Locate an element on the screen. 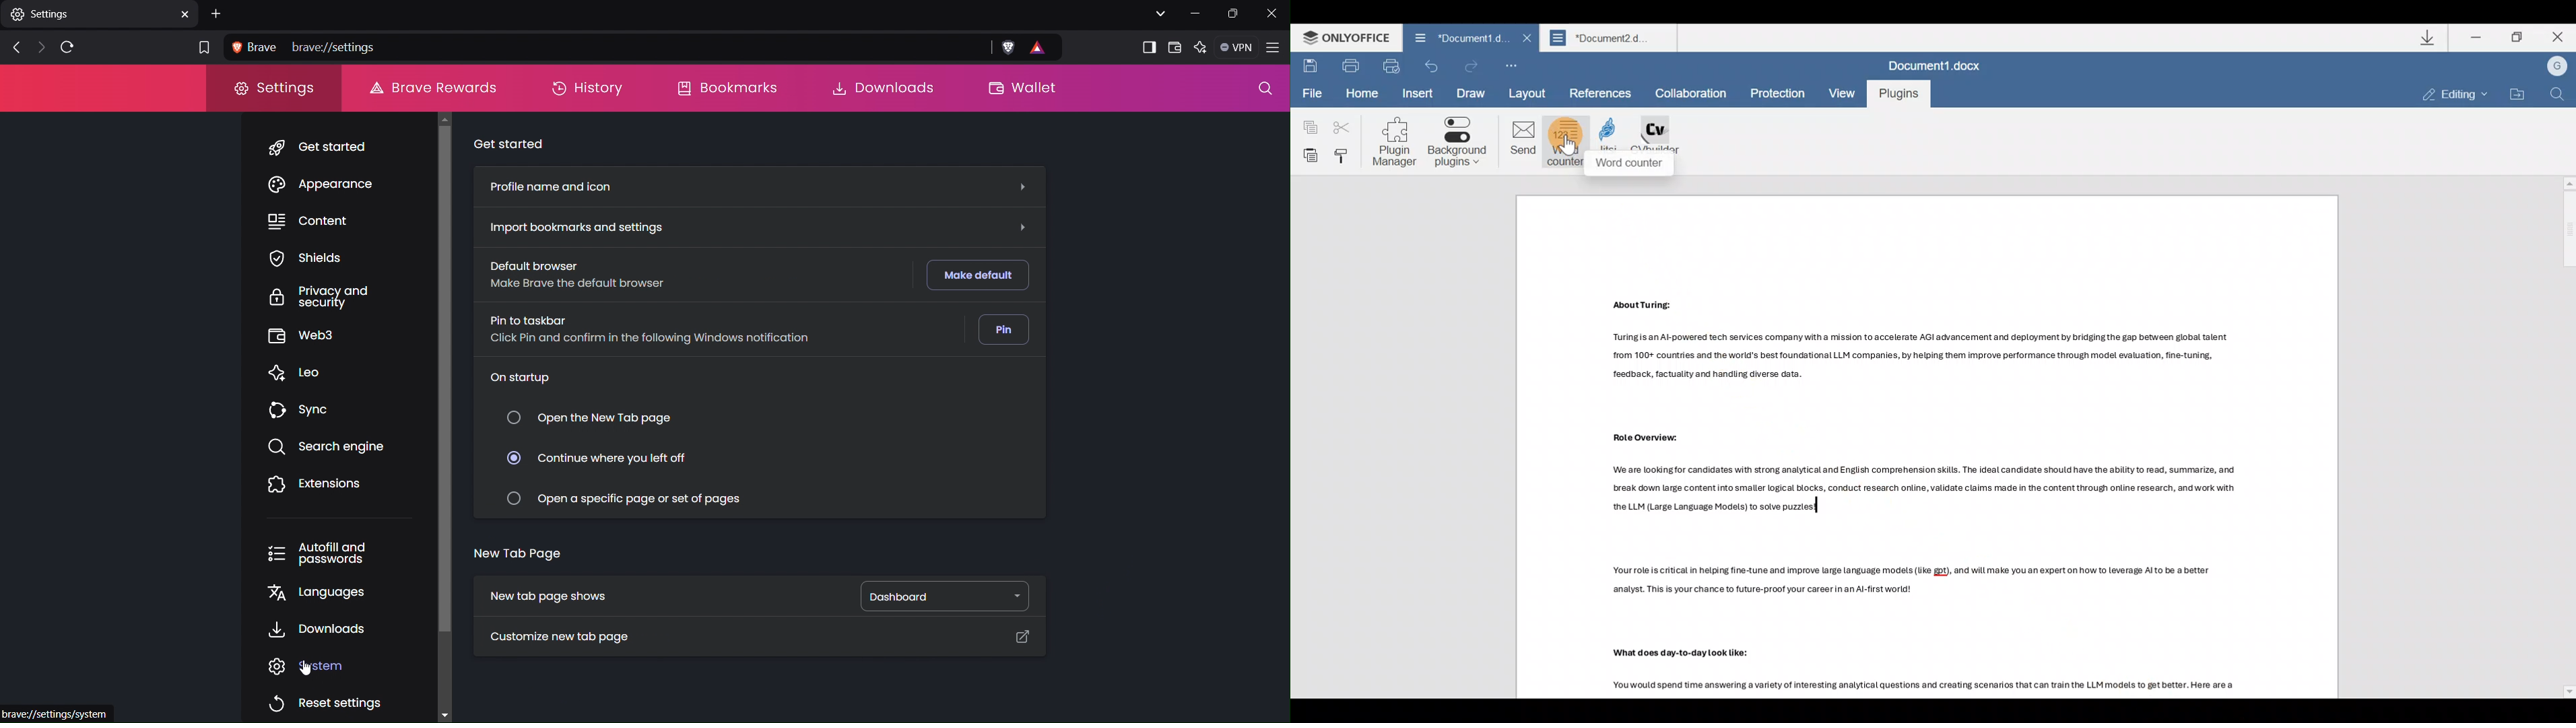 This screenshot has height=728, width=2576. Document name is located at coordinates (1610, 37).